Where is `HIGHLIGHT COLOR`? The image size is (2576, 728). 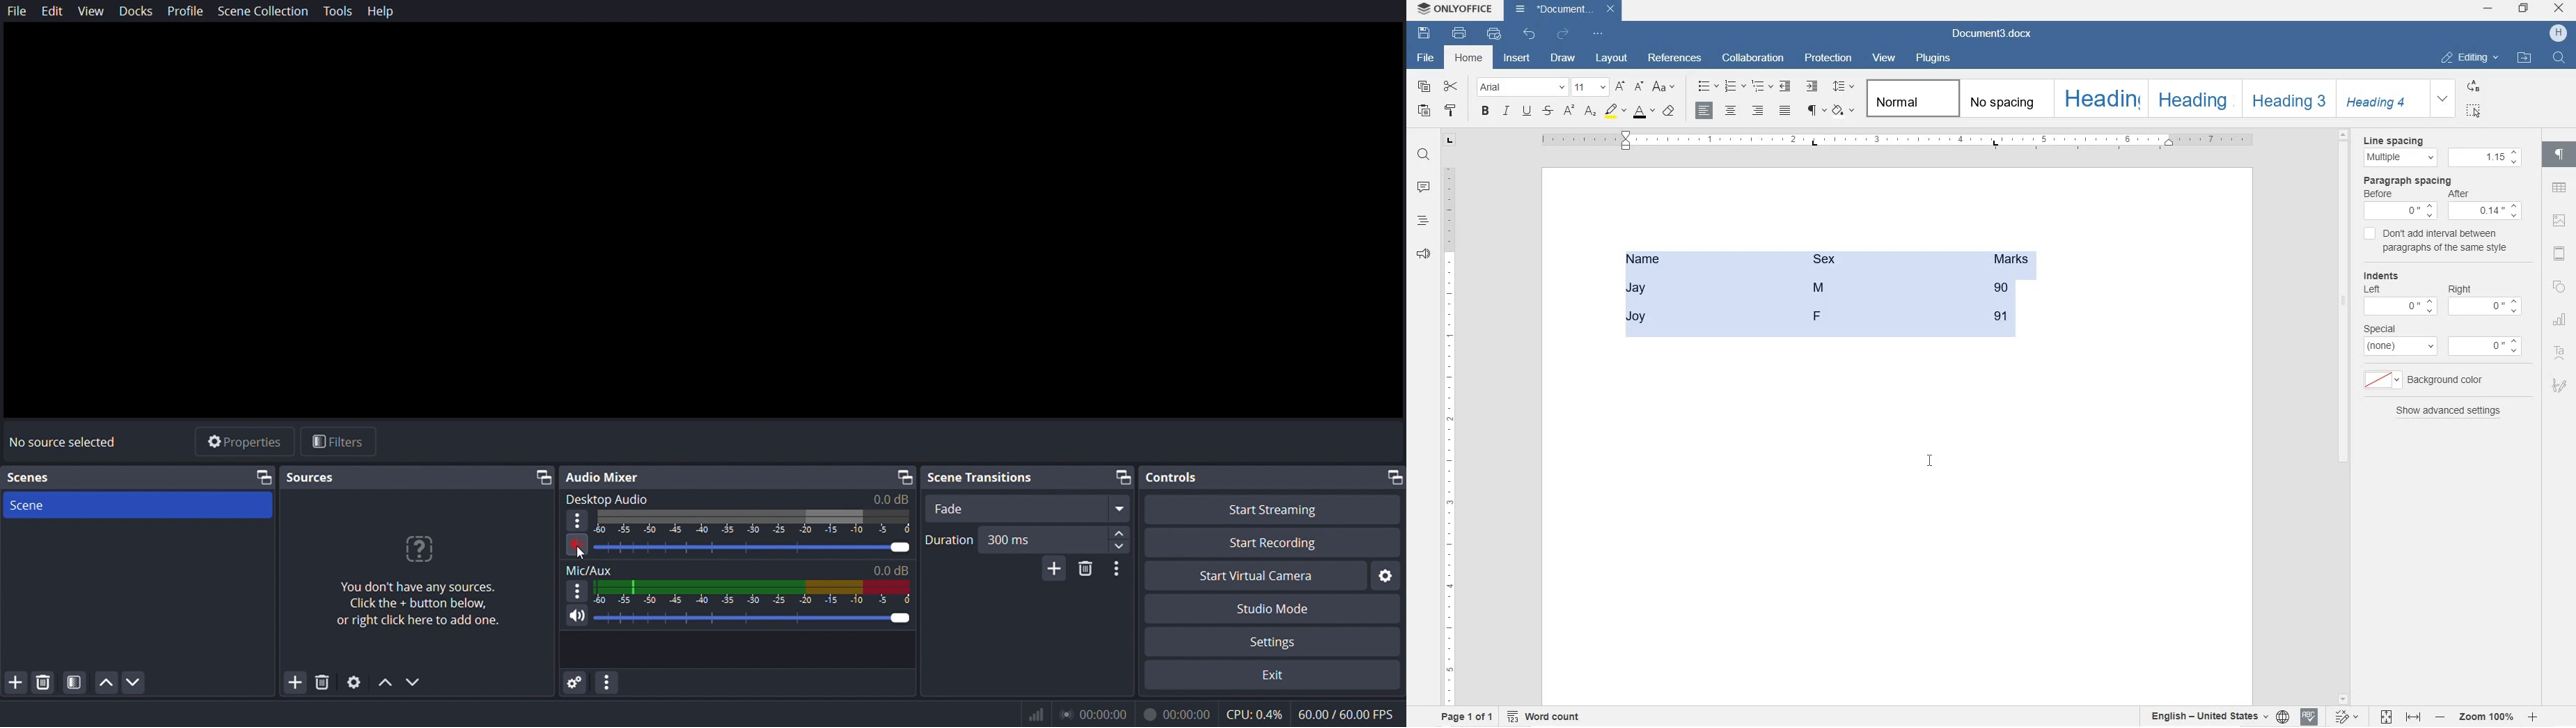
HIGHLIGHT COLOR is located at coordinates (1616, 112).